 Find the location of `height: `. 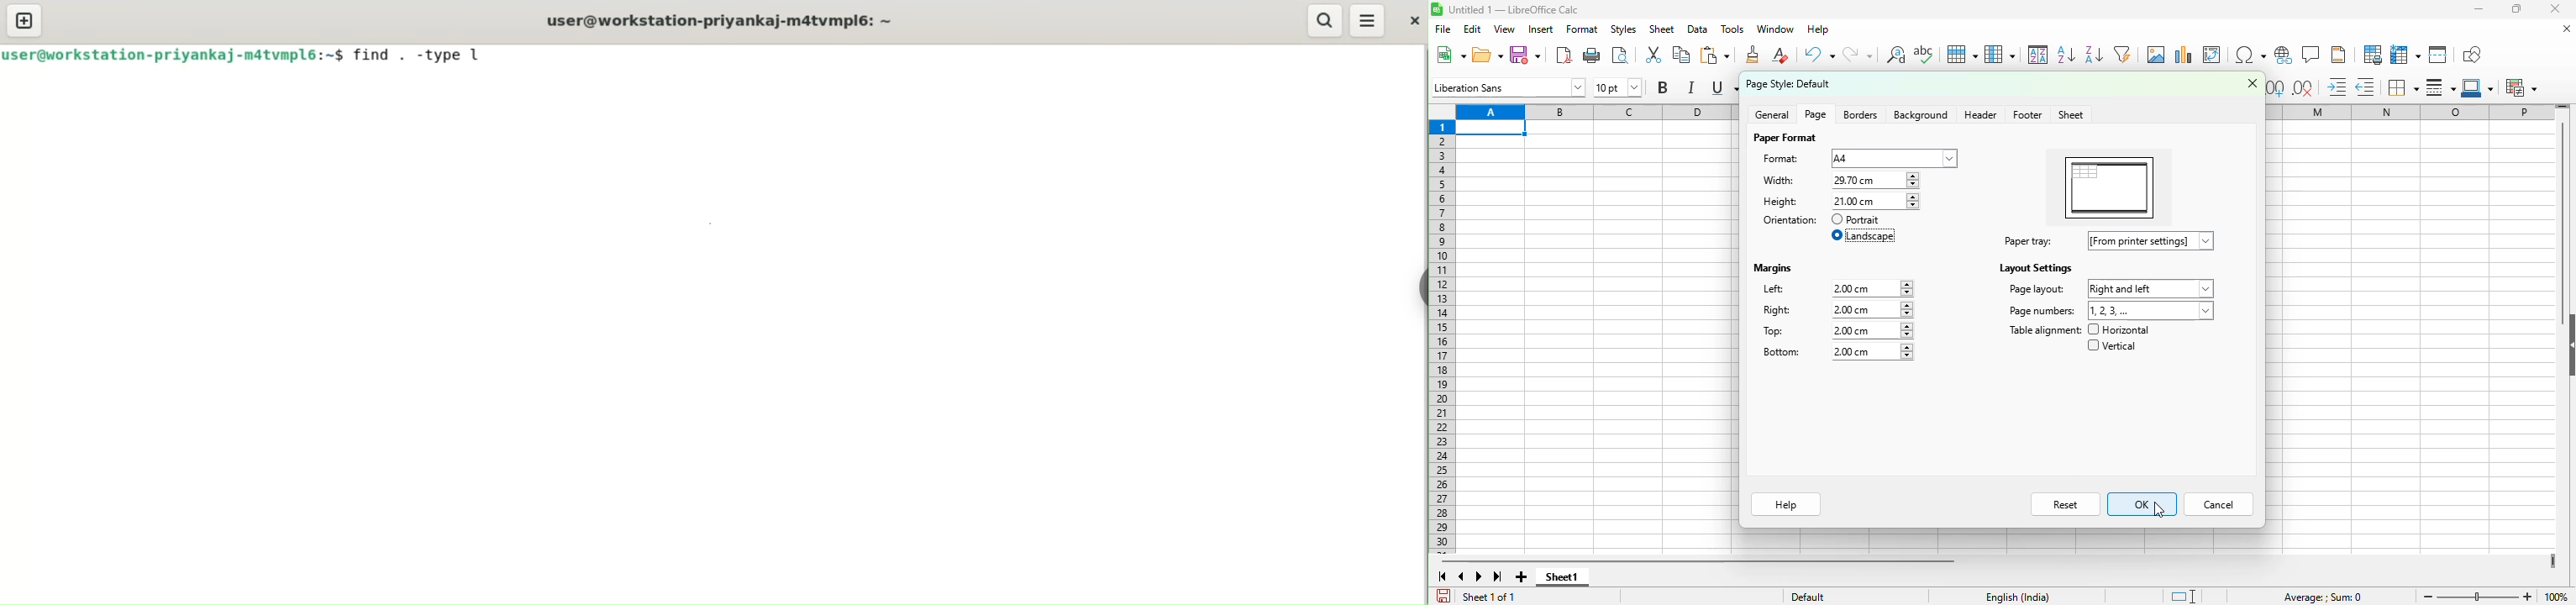

height:  is located at coordinates (1780, 202).